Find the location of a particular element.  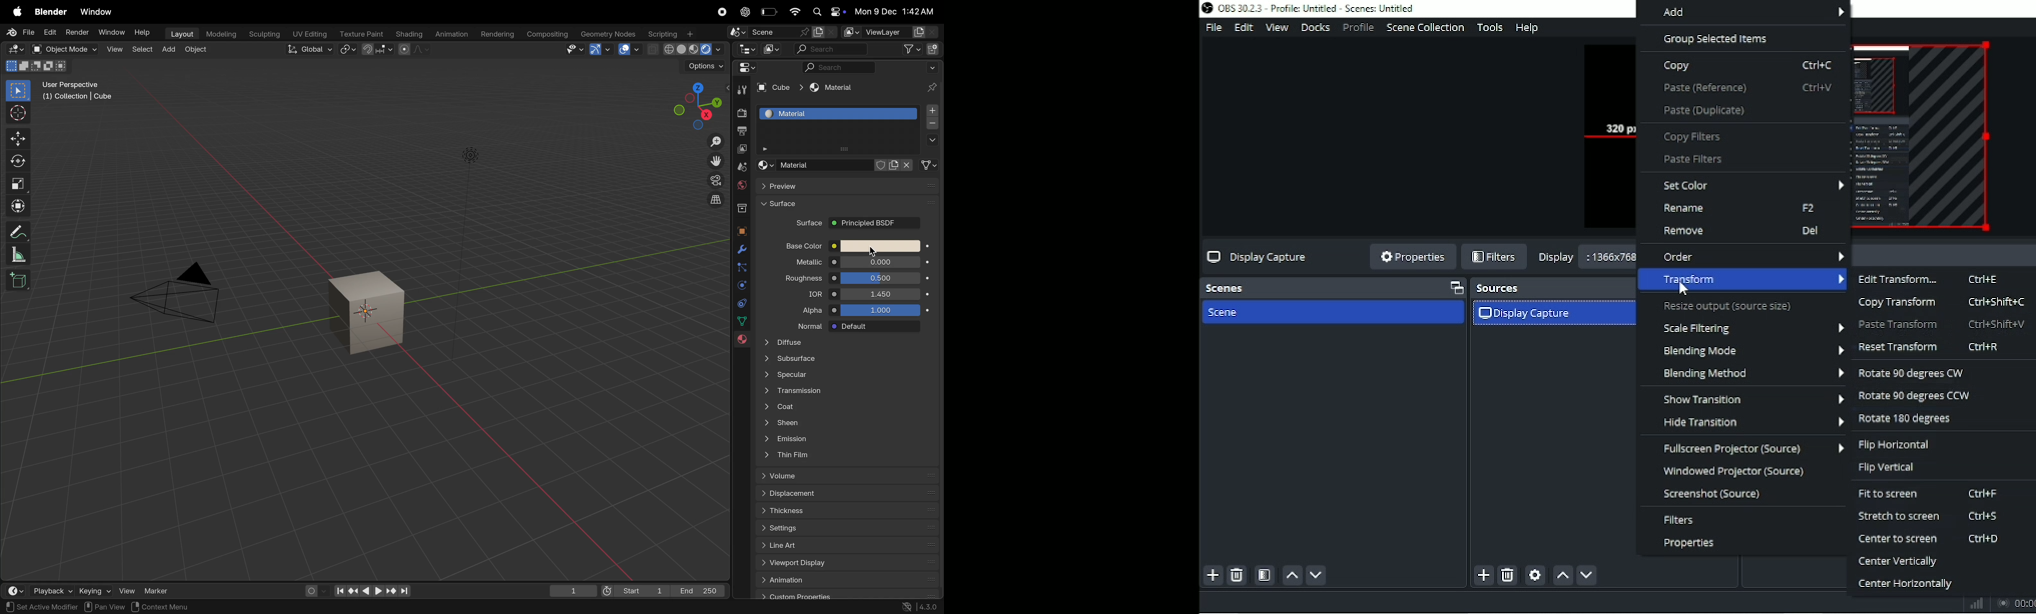

Properties is located at coordinates (1699, 543).